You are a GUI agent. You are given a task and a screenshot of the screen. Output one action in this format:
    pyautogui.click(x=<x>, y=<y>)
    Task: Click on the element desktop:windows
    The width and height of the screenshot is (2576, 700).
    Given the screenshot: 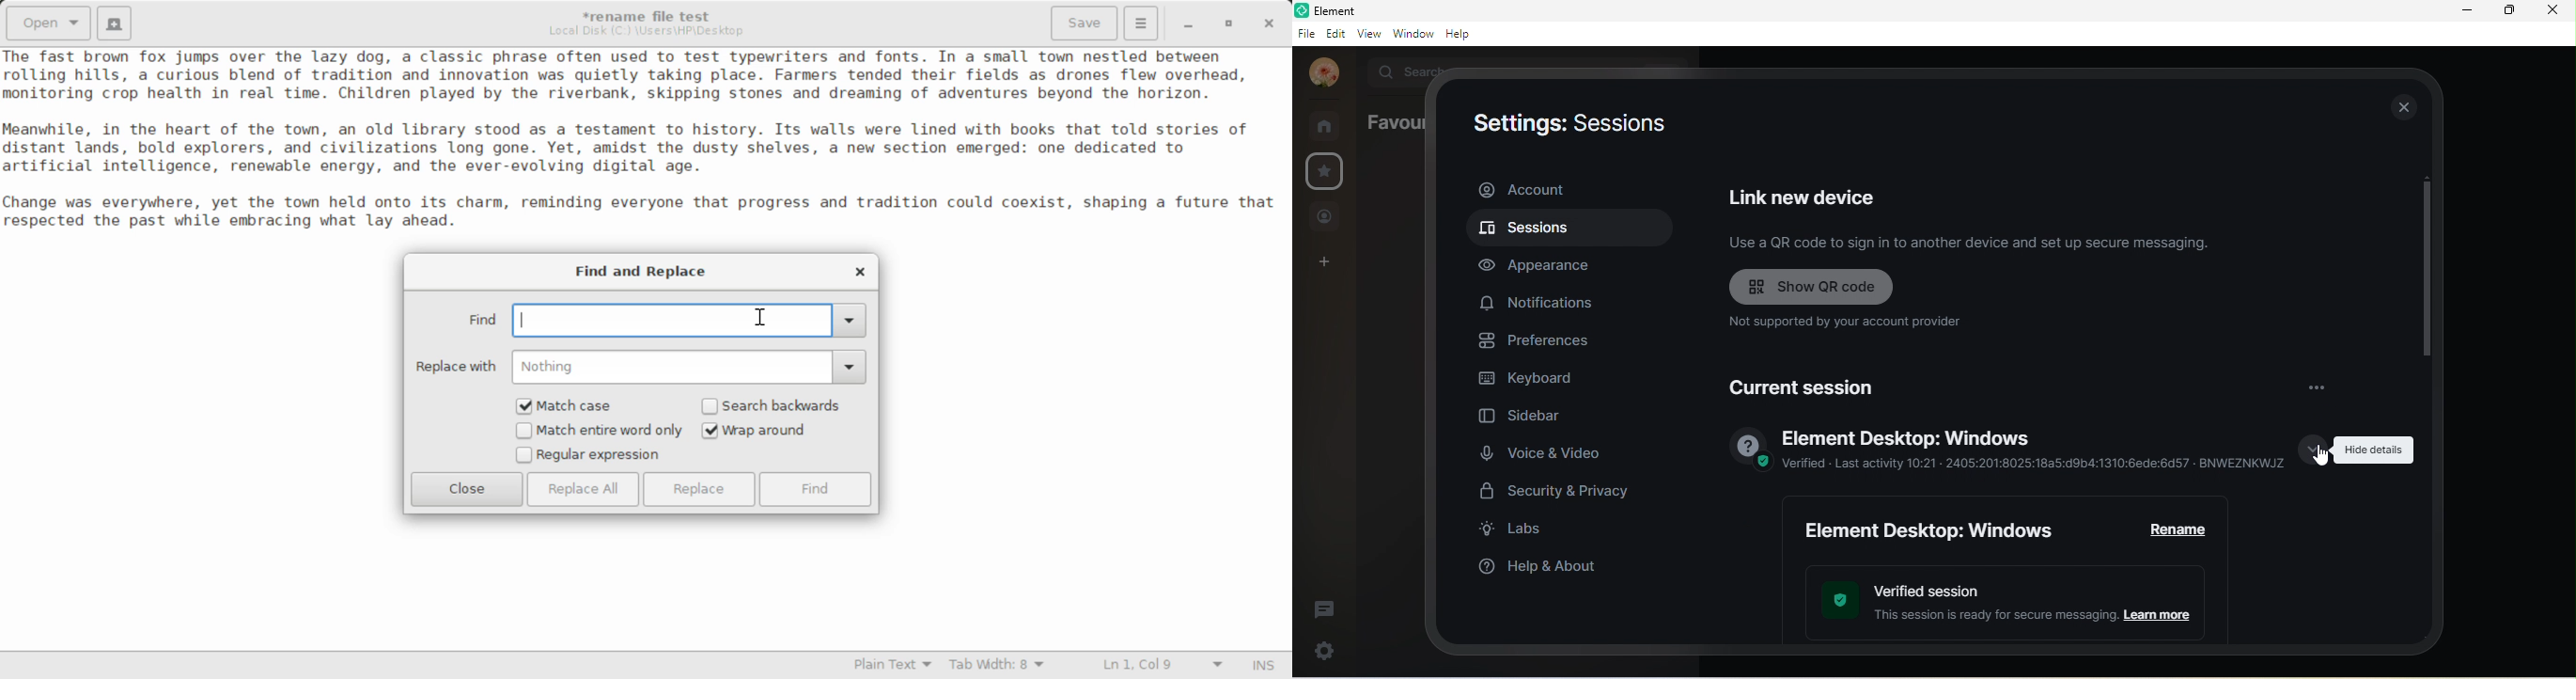 What is the action you would take?
    pyautogui.click(x=1934, y=533)
    